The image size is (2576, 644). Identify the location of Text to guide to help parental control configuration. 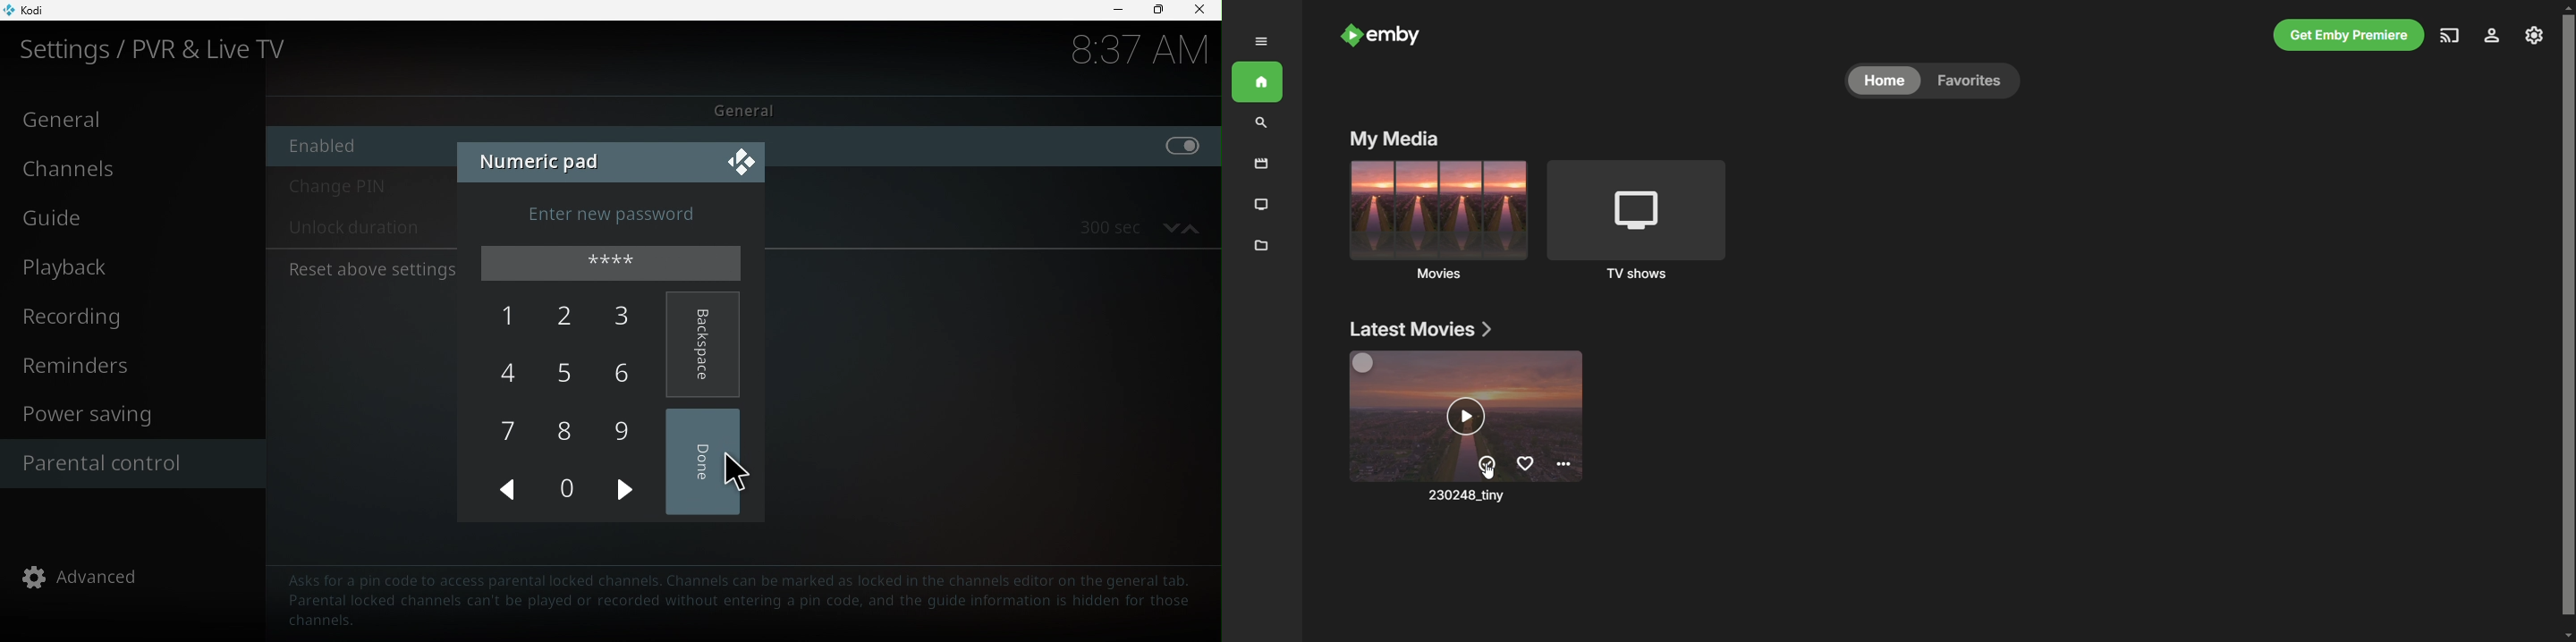
(741, 601).